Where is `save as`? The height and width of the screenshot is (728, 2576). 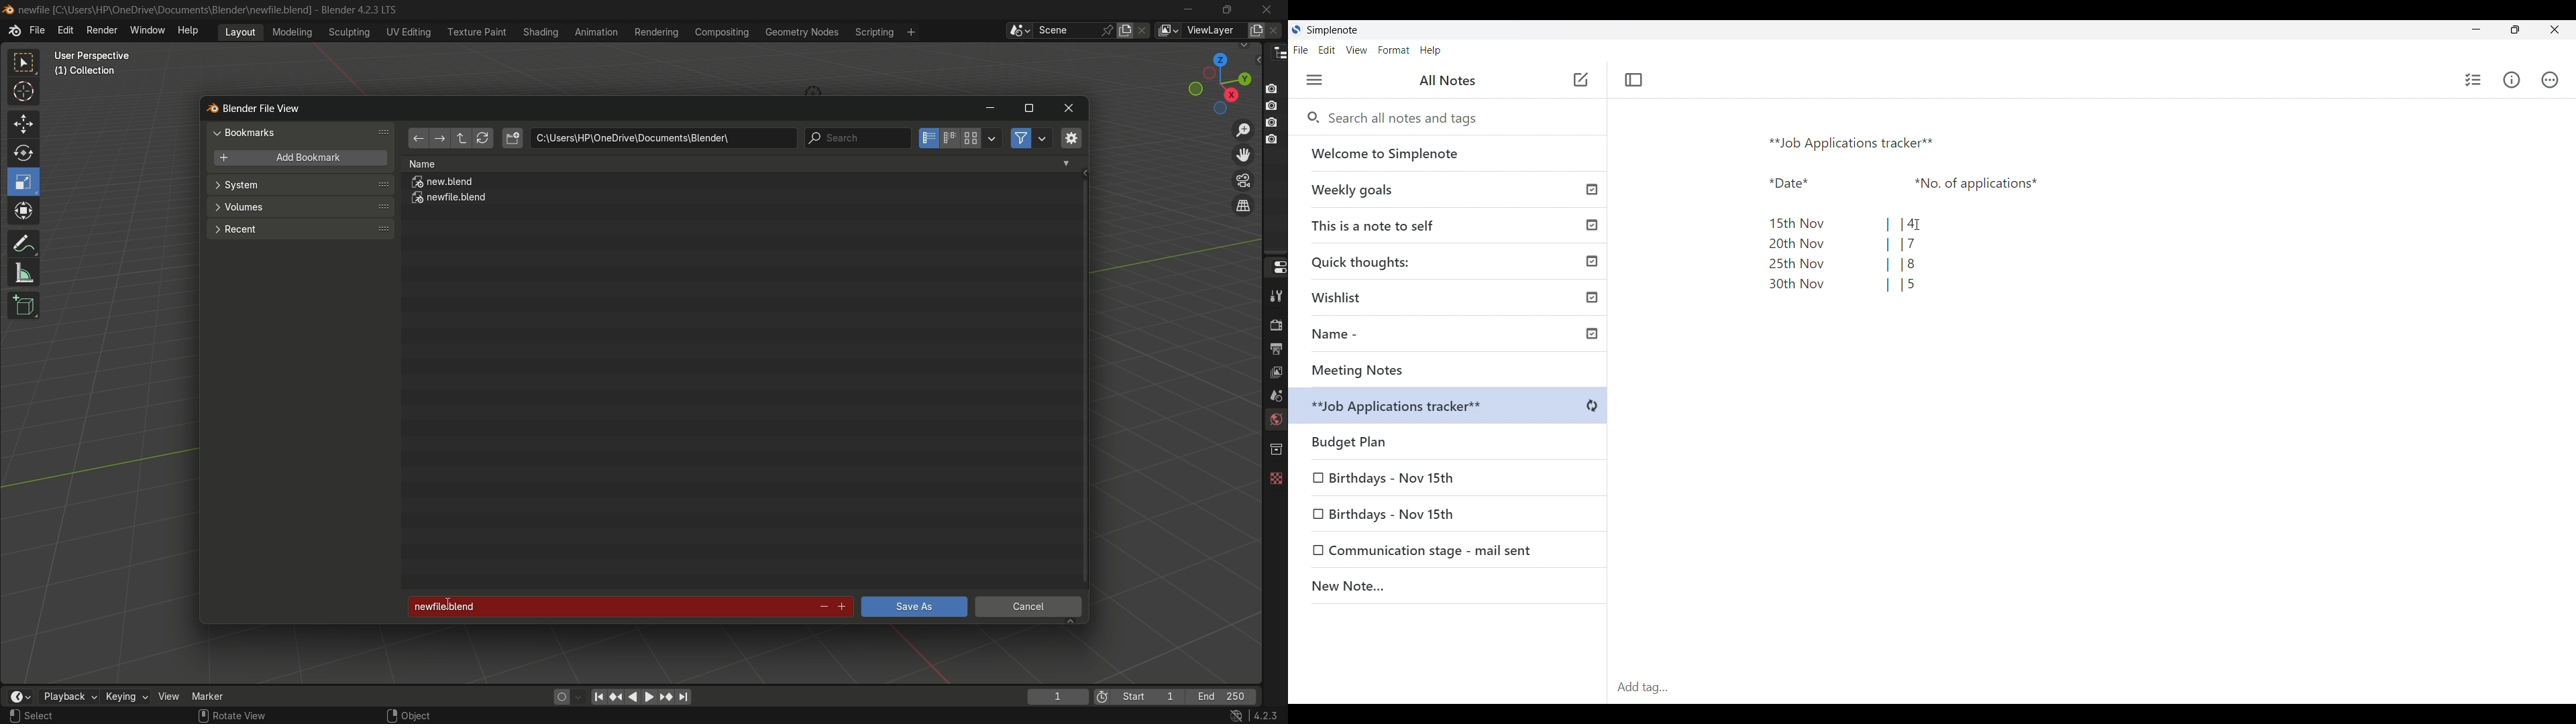 save as is located at coordinates (913, 607).